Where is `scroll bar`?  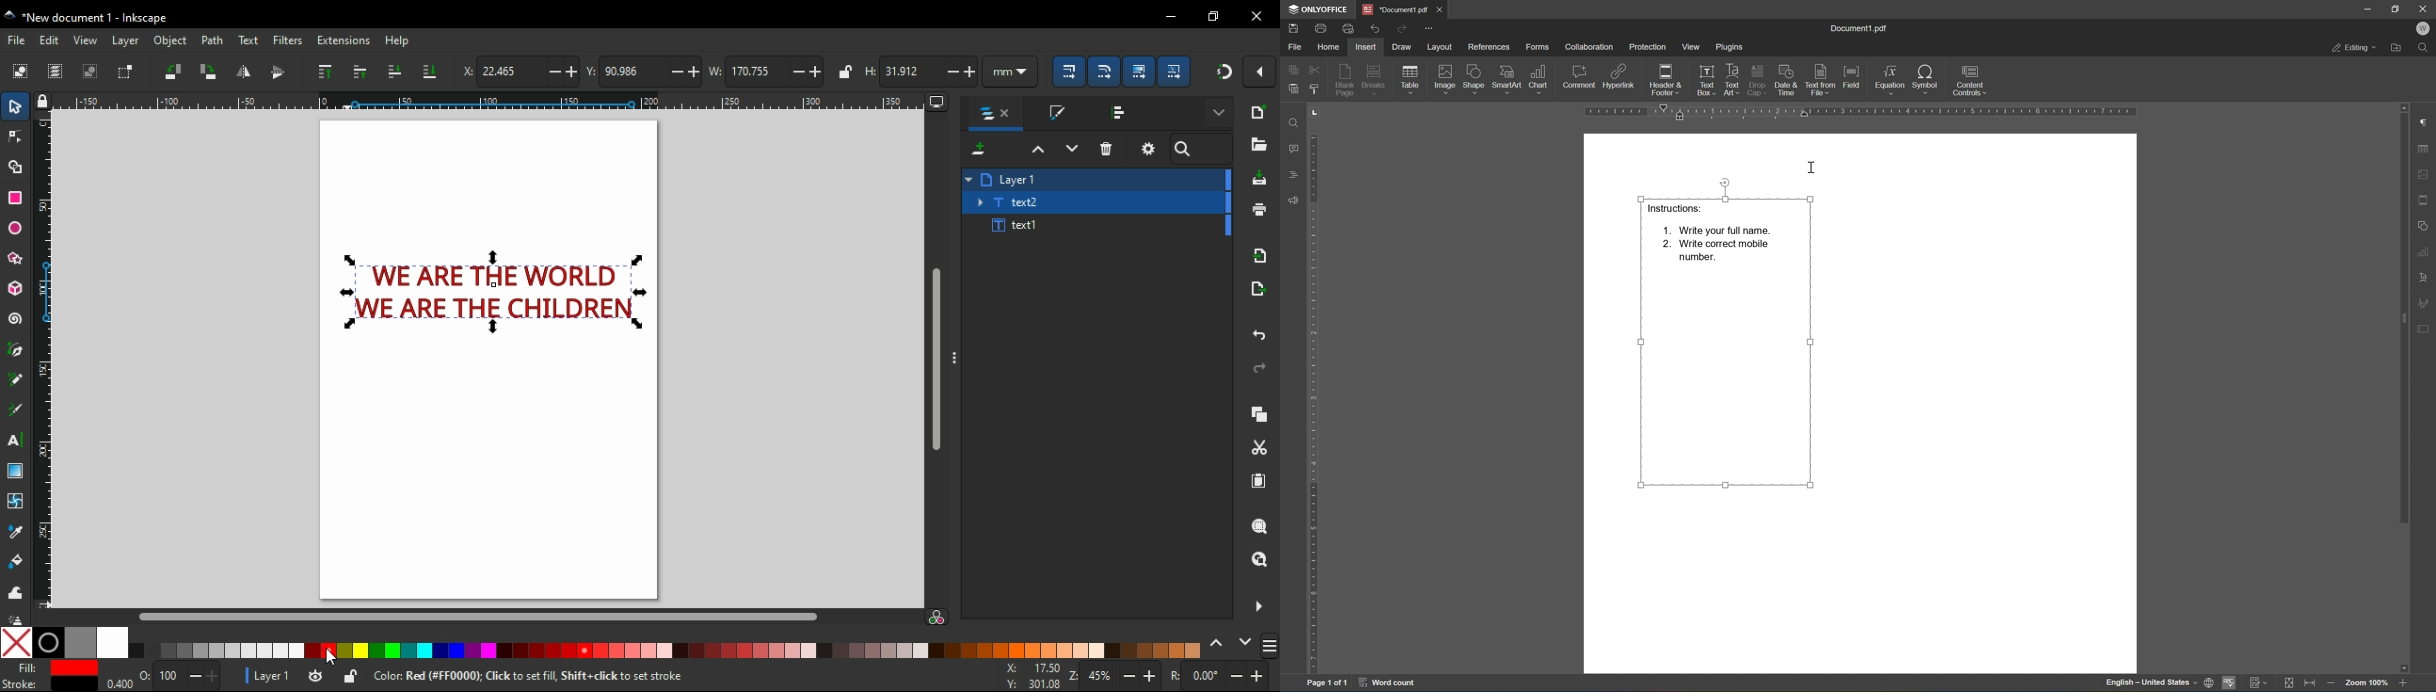
scroll bar is located at coordinates (937, 361).